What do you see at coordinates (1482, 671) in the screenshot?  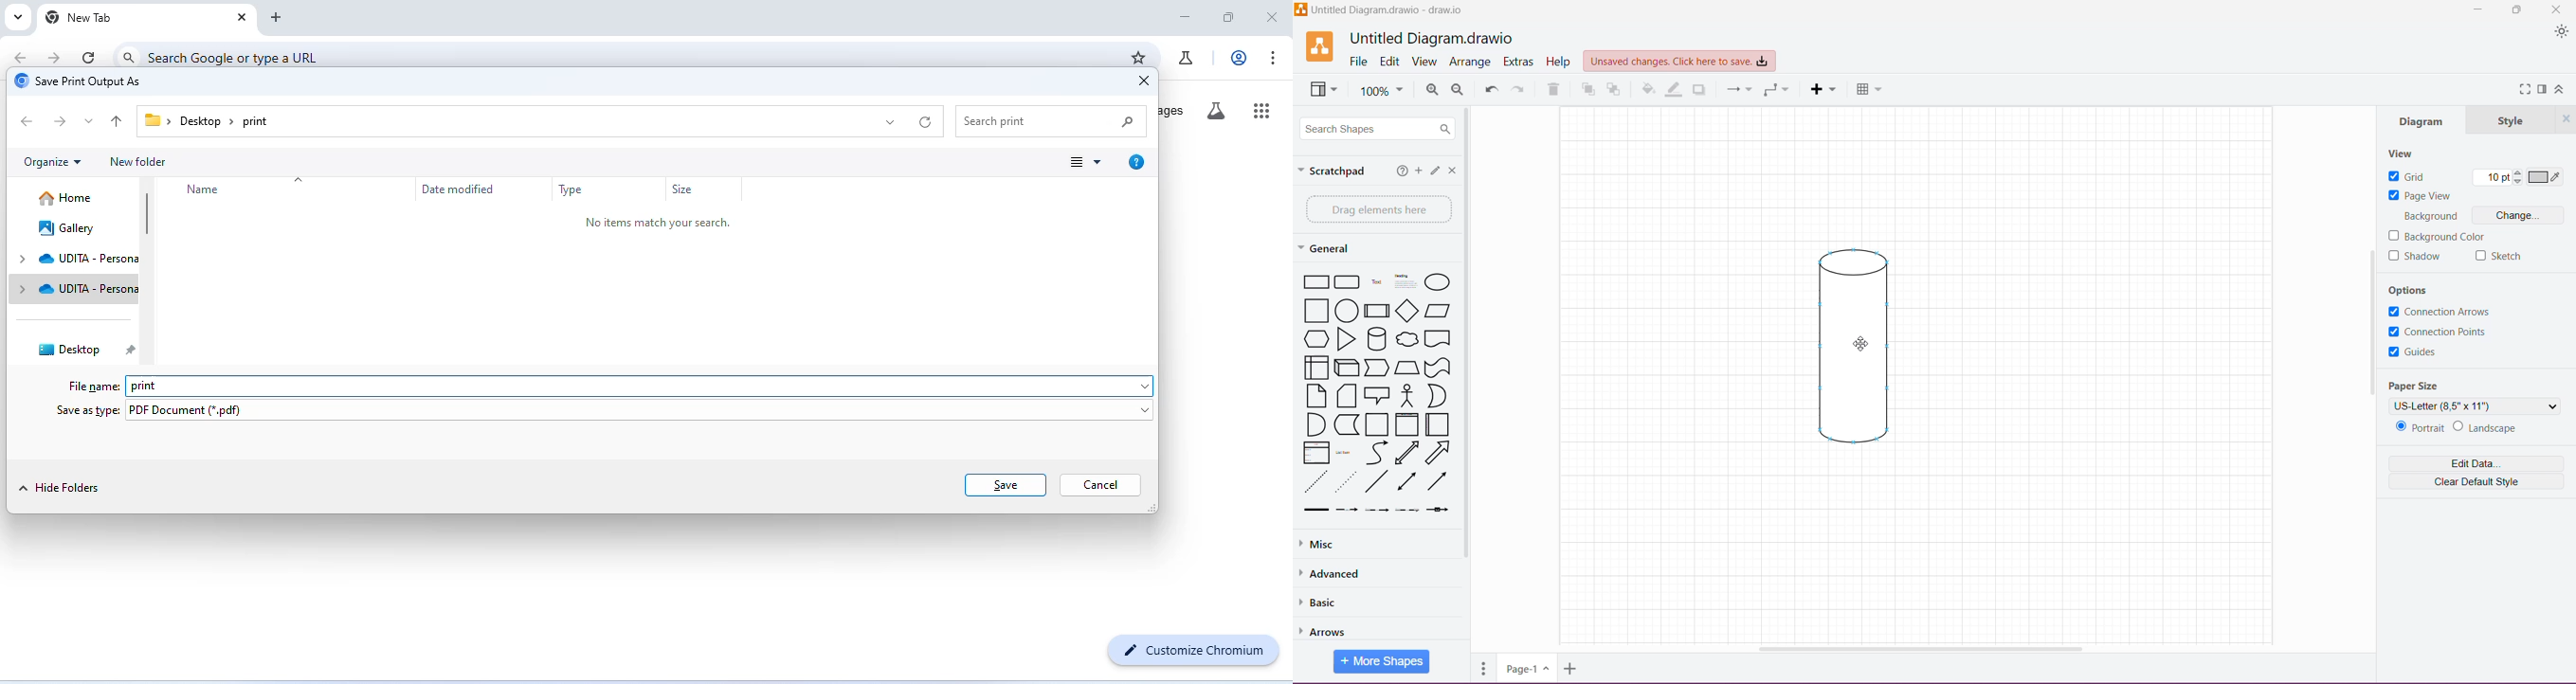 I see `Pages` at bounding box center [1482, 671].